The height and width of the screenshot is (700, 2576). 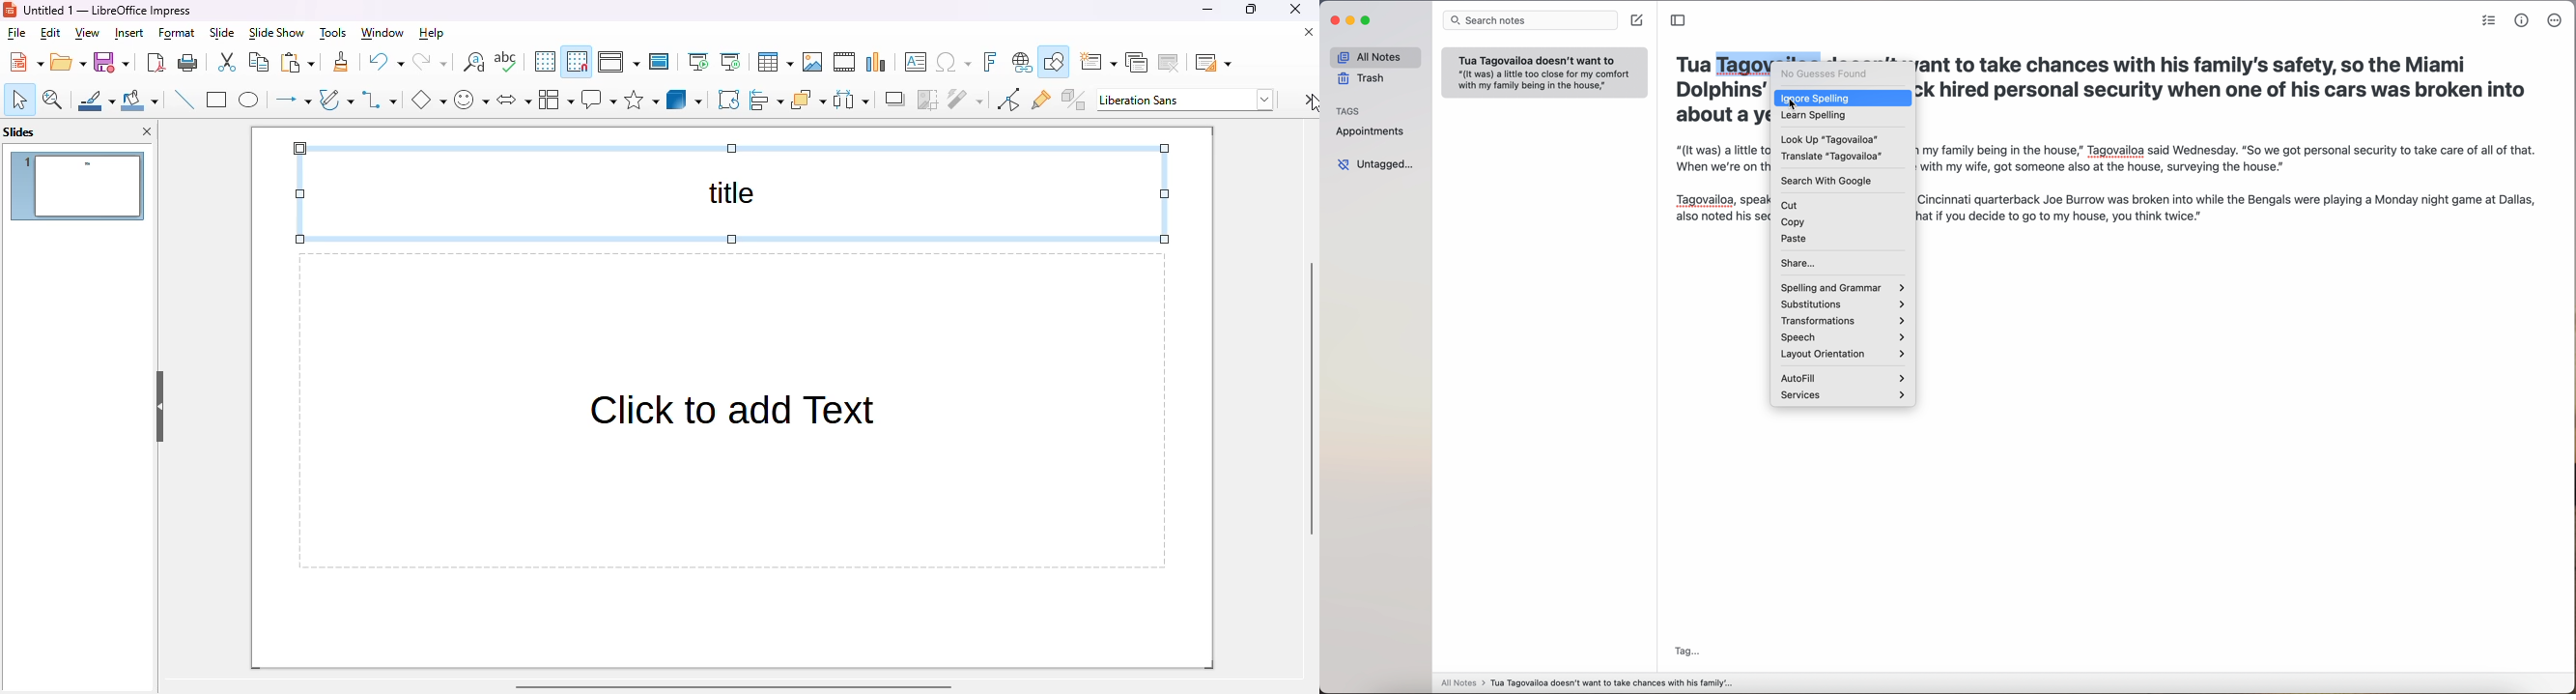 I want to click on lines and arrows, so click(x=292, y=101).